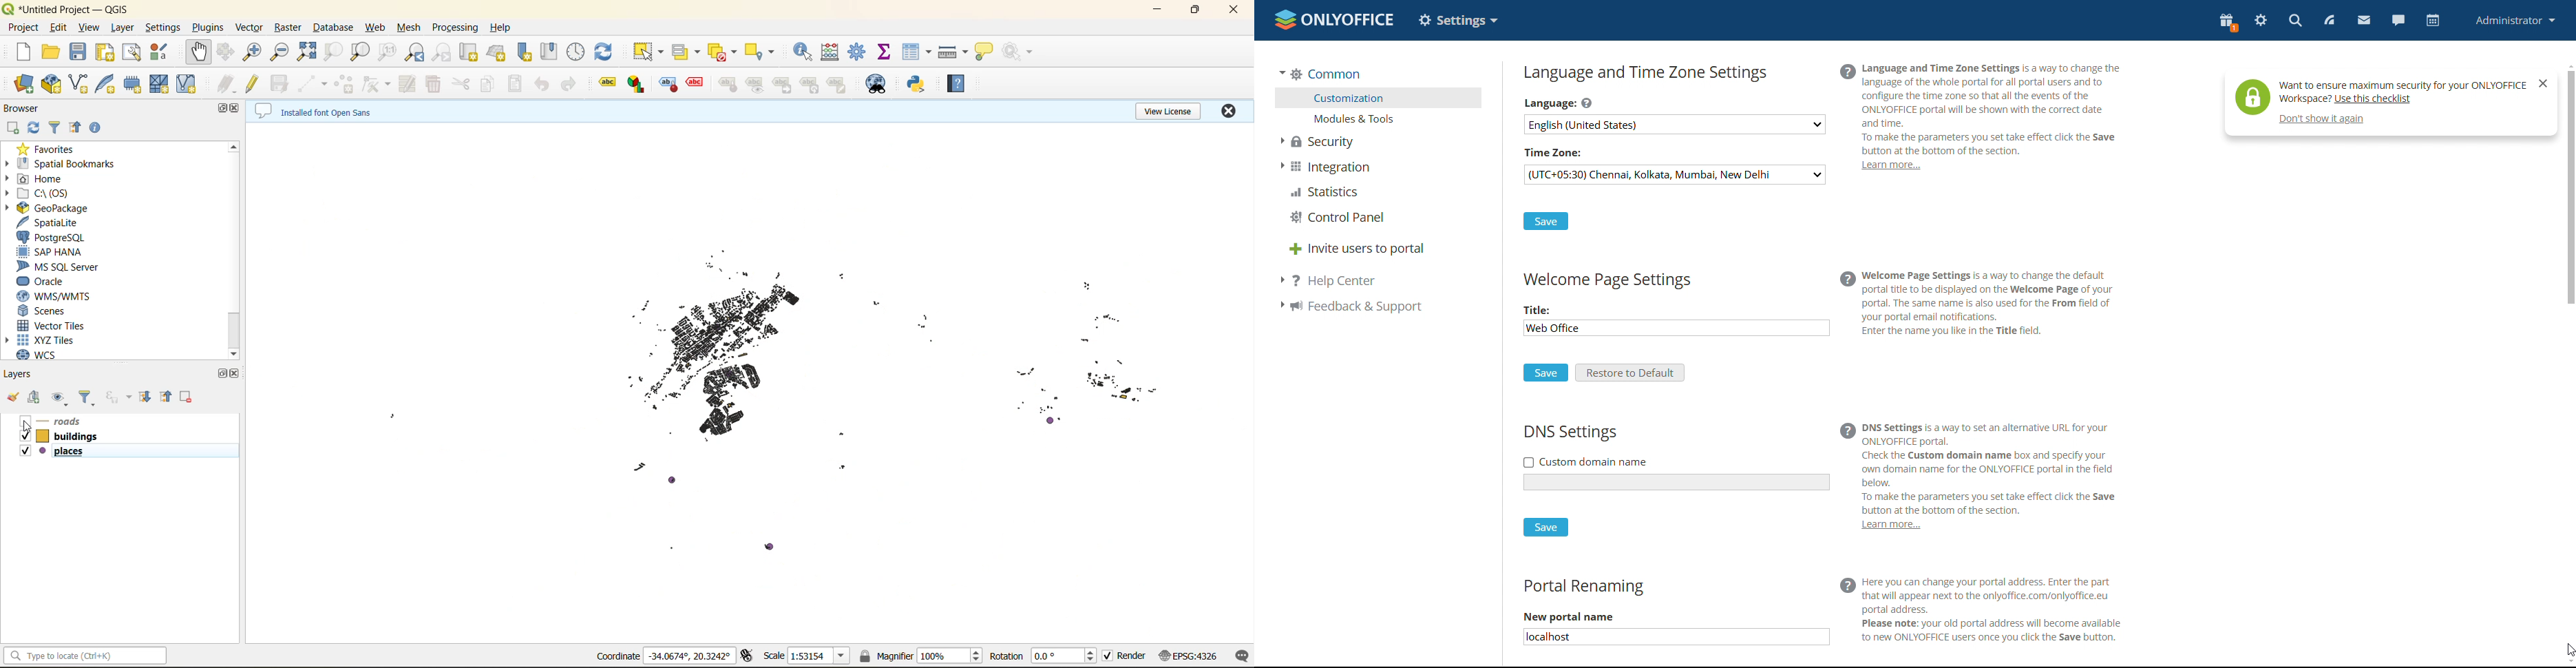 Image resolution: width=2576 pixels, height=672 pixels. Describe the element at coordinates (37, 397) in the screenshot. I see `add` at that location.